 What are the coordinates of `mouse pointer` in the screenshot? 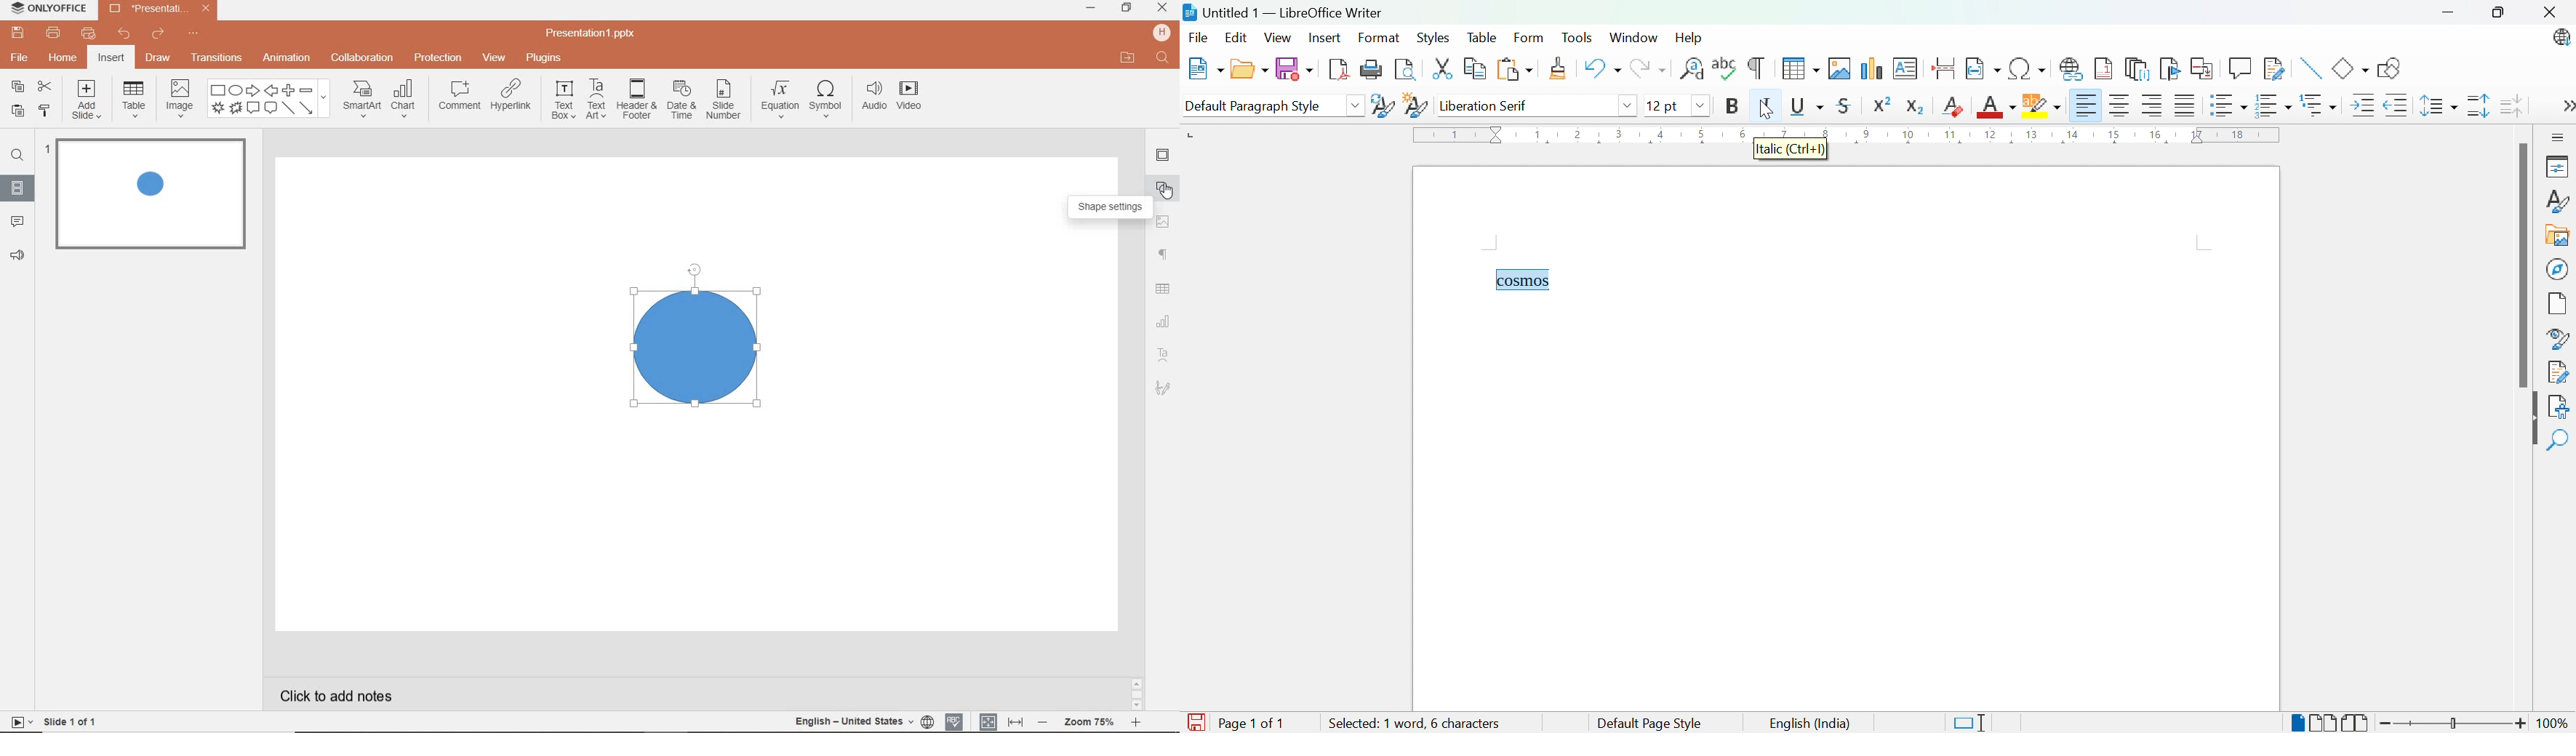 It's located at (1168, 194).